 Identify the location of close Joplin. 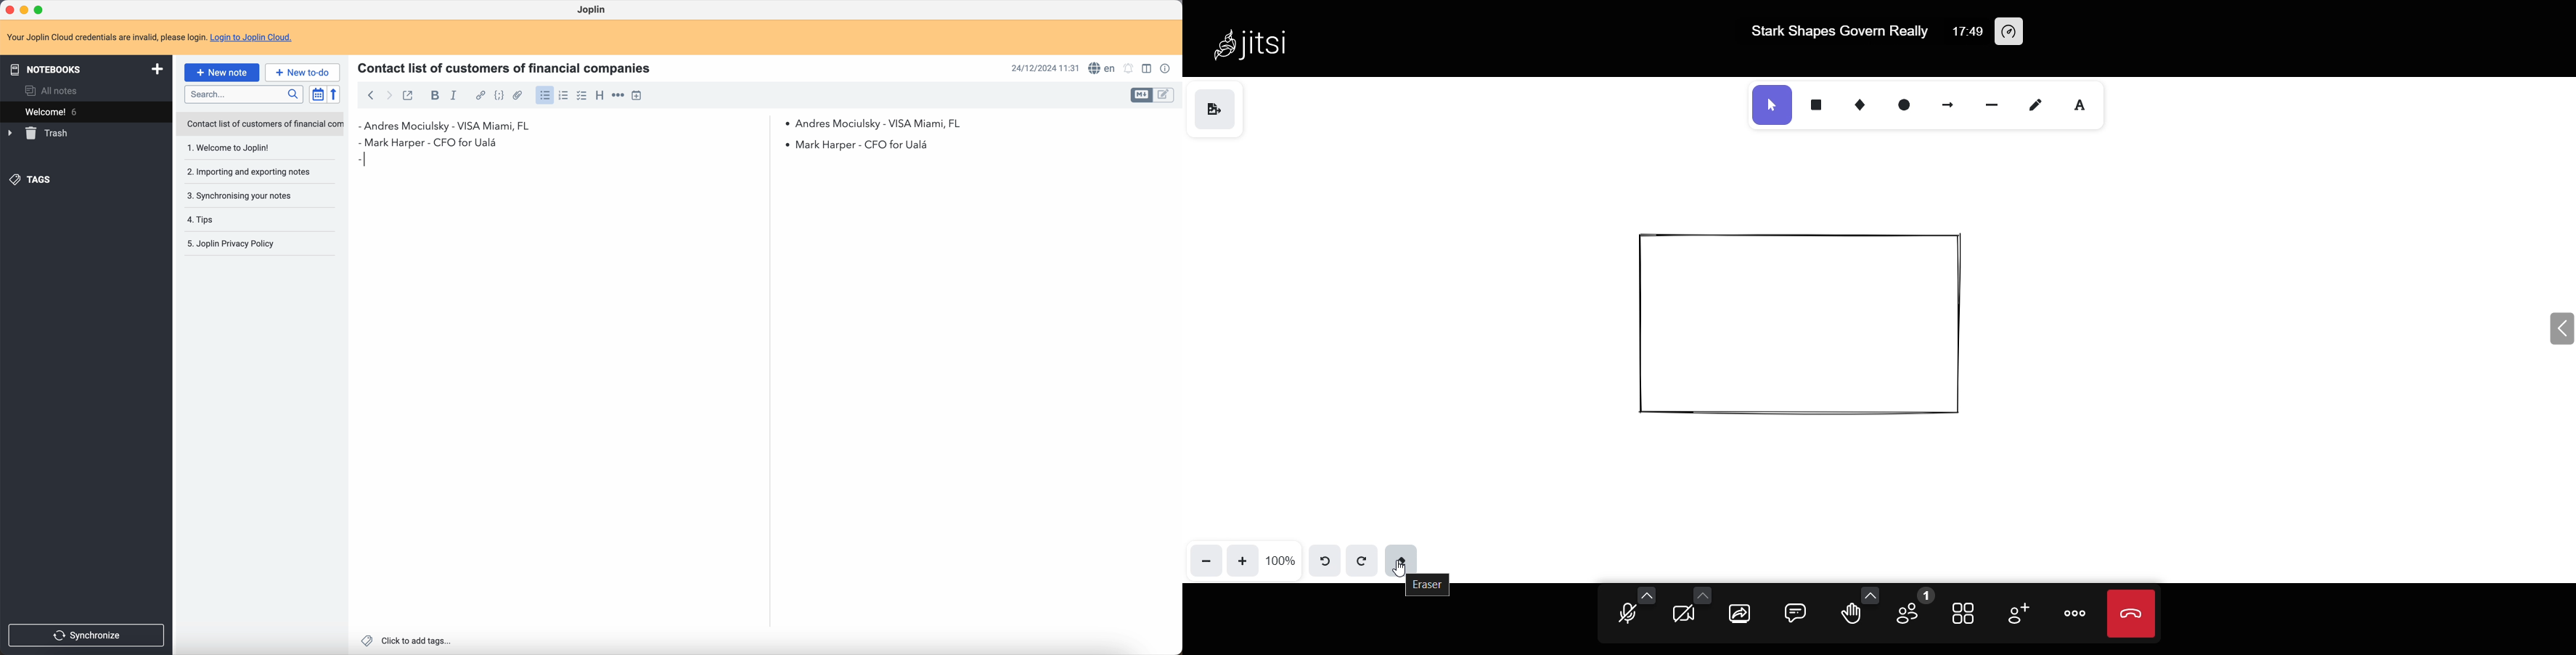
(9, 9).